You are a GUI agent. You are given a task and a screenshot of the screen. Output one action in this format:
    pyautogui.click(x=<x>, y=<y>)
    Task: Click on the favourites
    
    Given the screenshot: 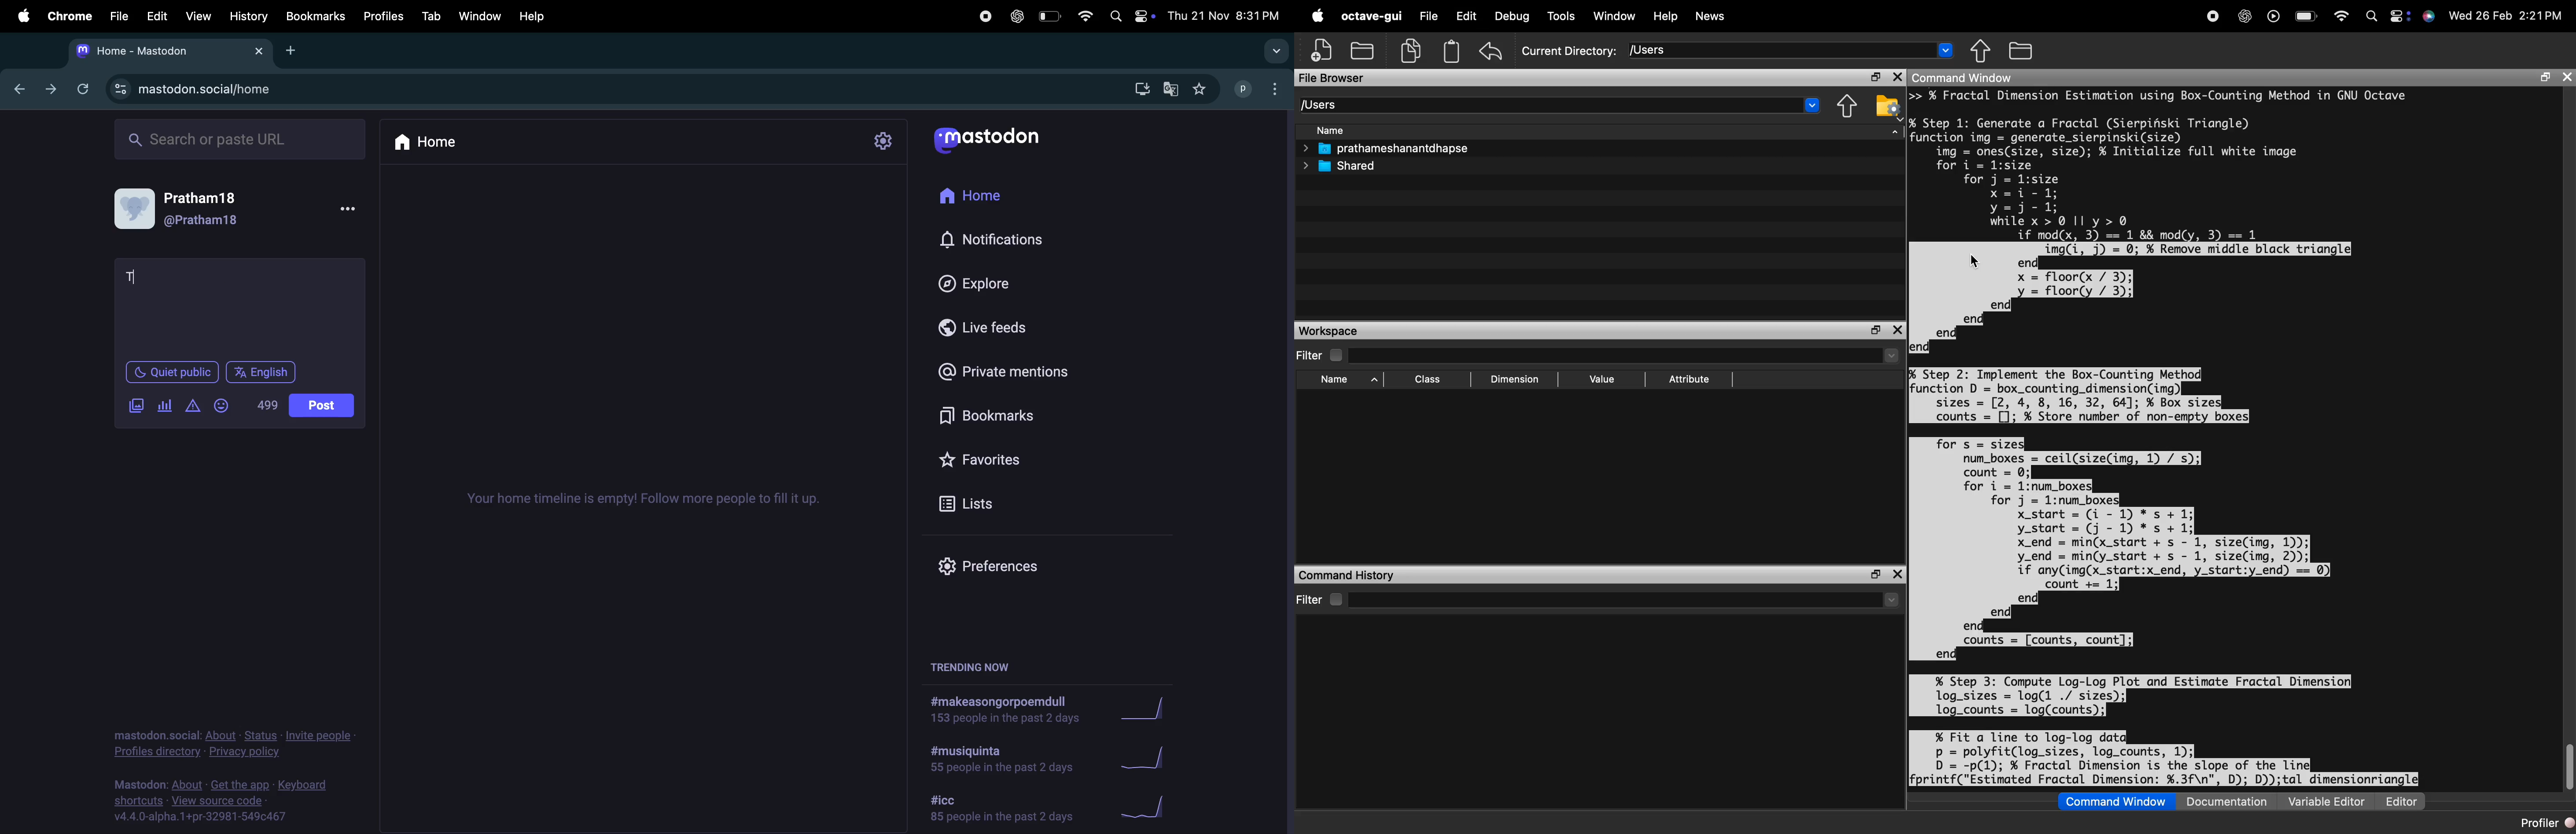 What is the action you would take?
    pyautogui.click(x=997, y=458)
    